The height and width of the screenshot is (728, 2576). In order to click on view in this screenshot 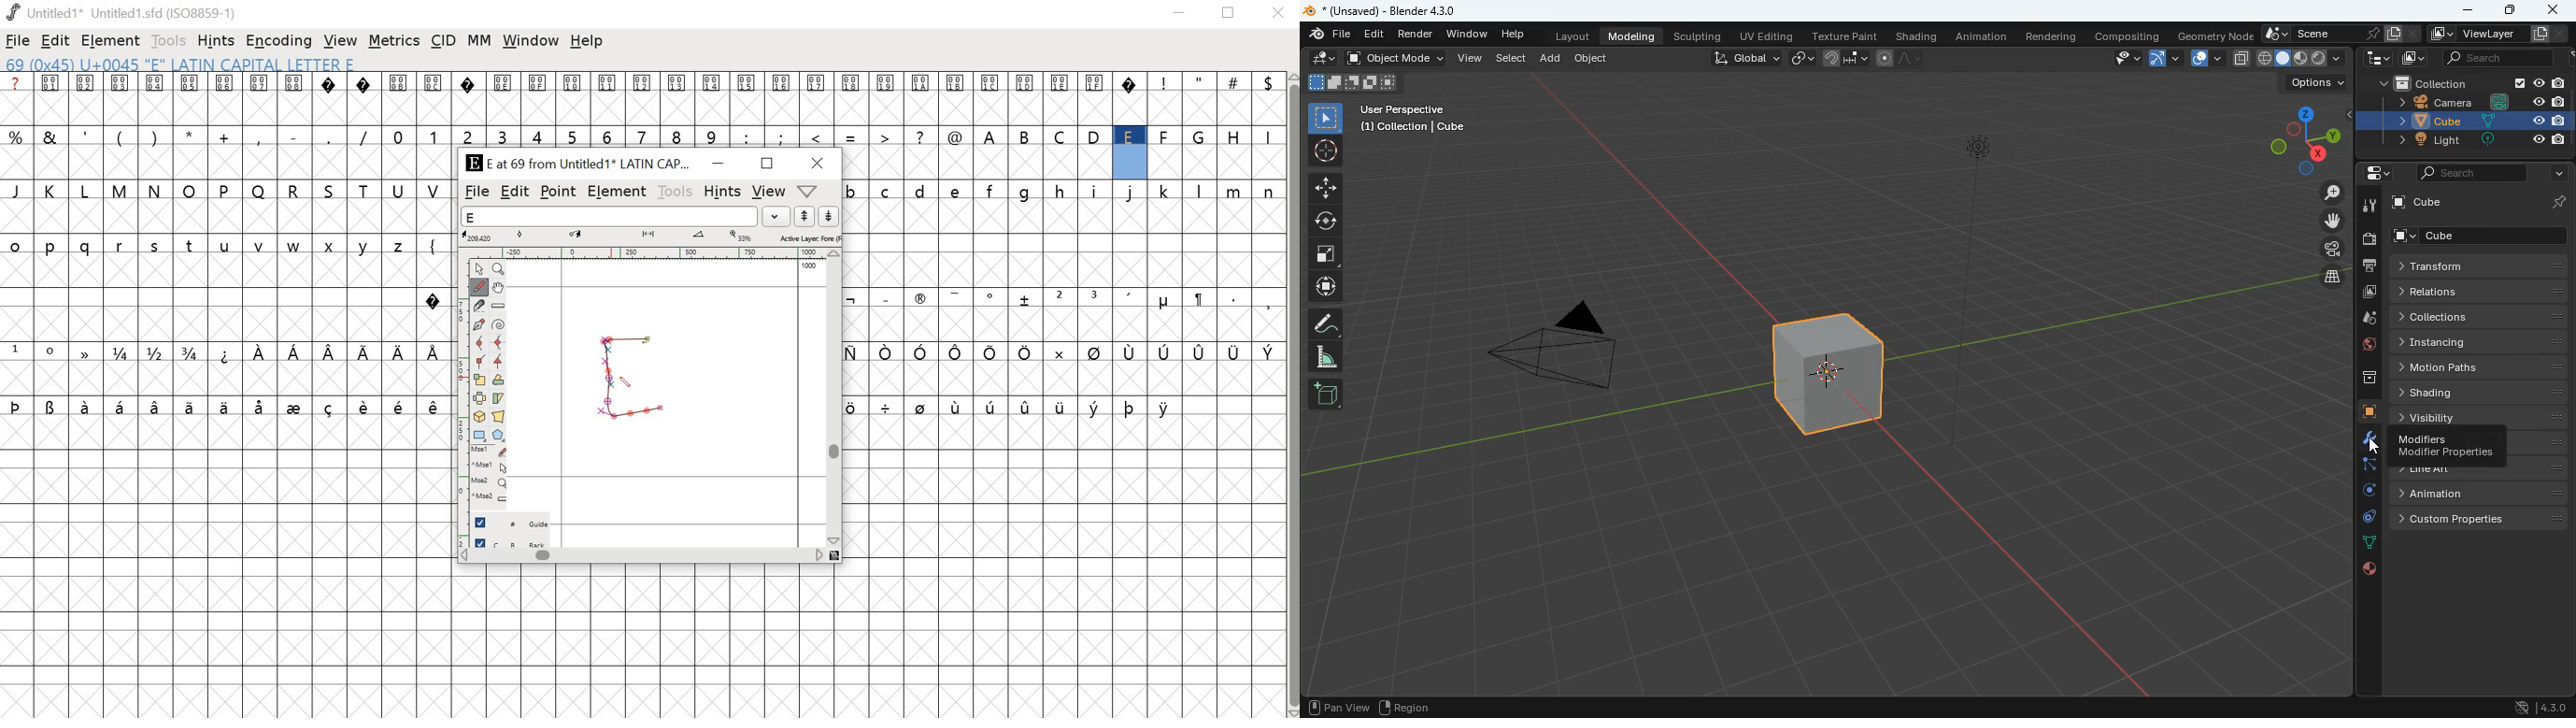, I will do `click(341, 41)`.